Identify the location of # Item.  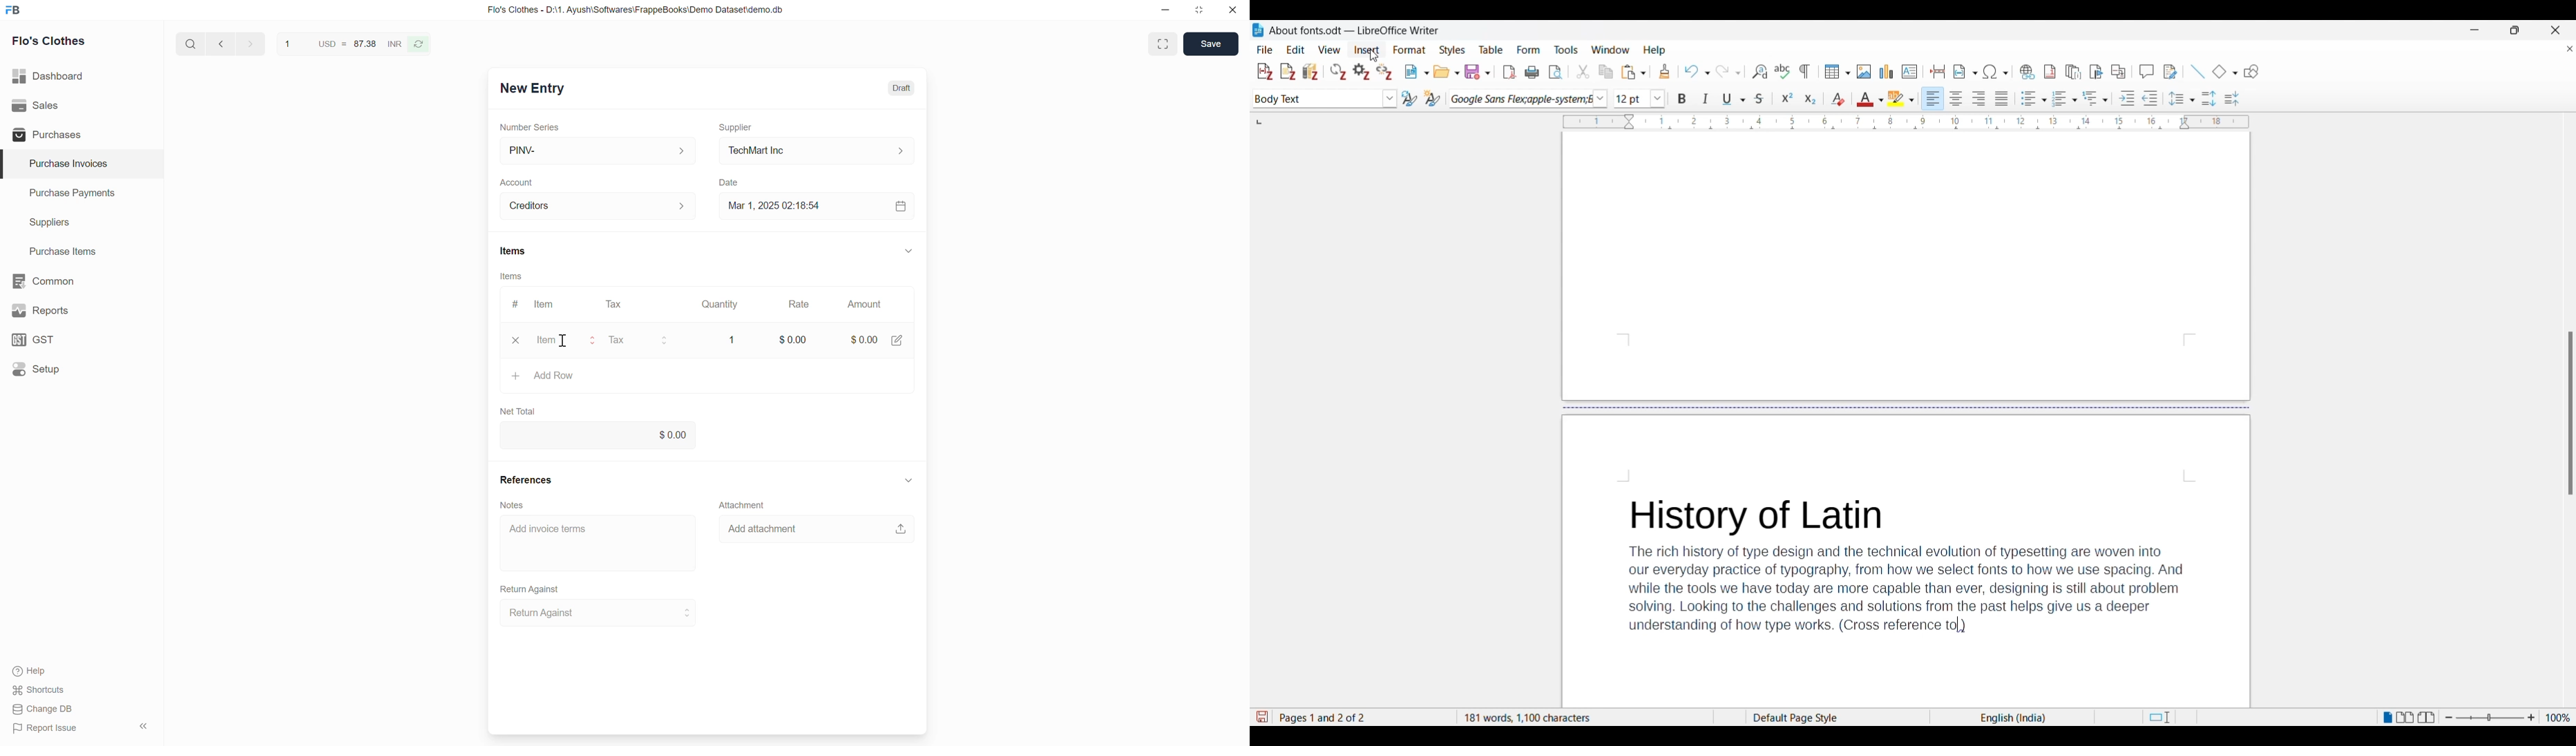
(535, 304).